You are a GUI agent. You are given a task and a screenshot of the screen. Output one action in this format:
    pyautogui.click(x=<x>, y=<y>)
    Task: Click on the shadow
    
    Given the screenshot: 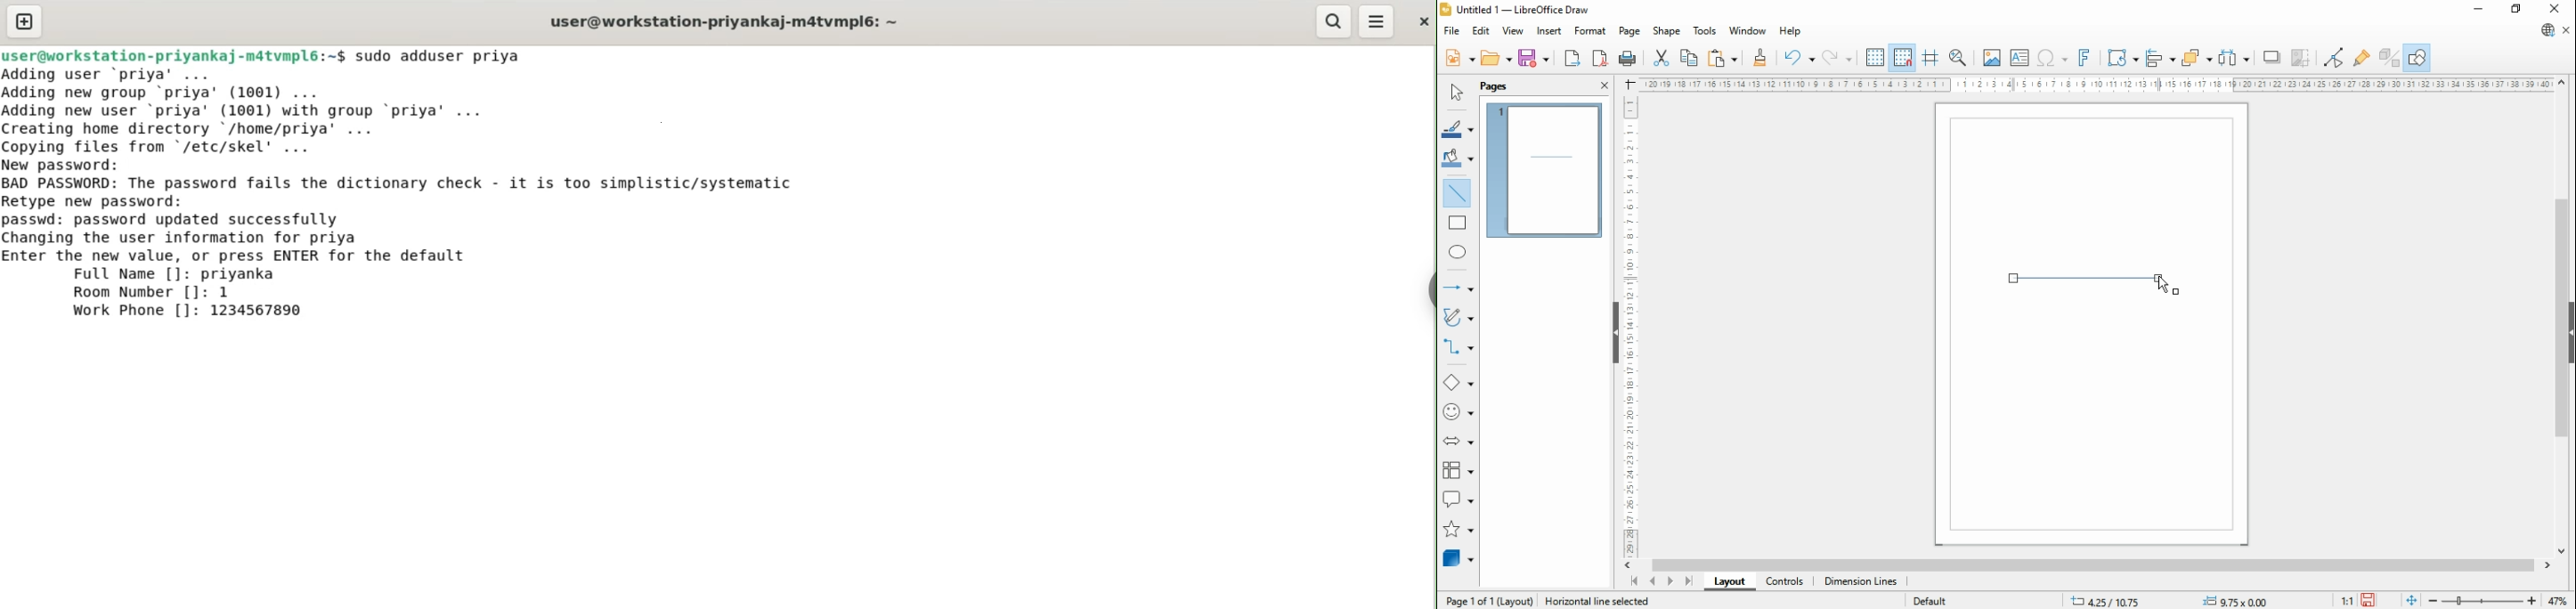 What is the action you would take?
    pyautogui.click(x=2273, y=57)
    